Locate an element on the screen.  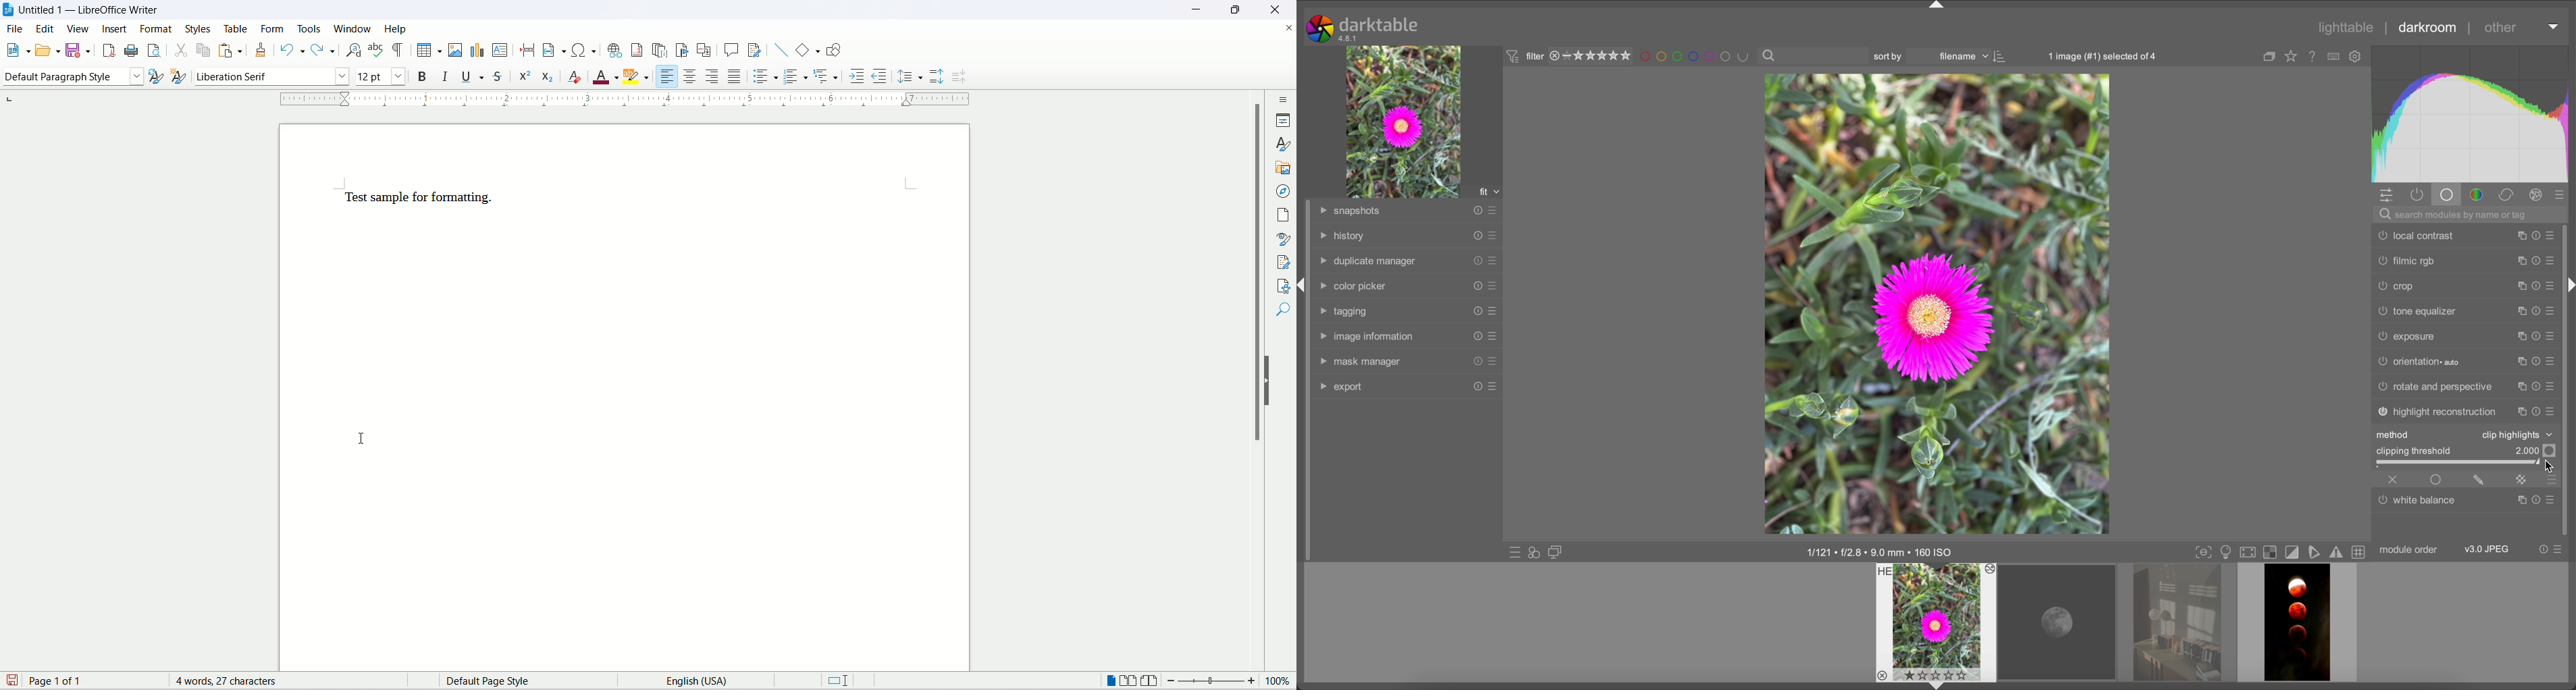
copy is located at coordinates (2520, 237).